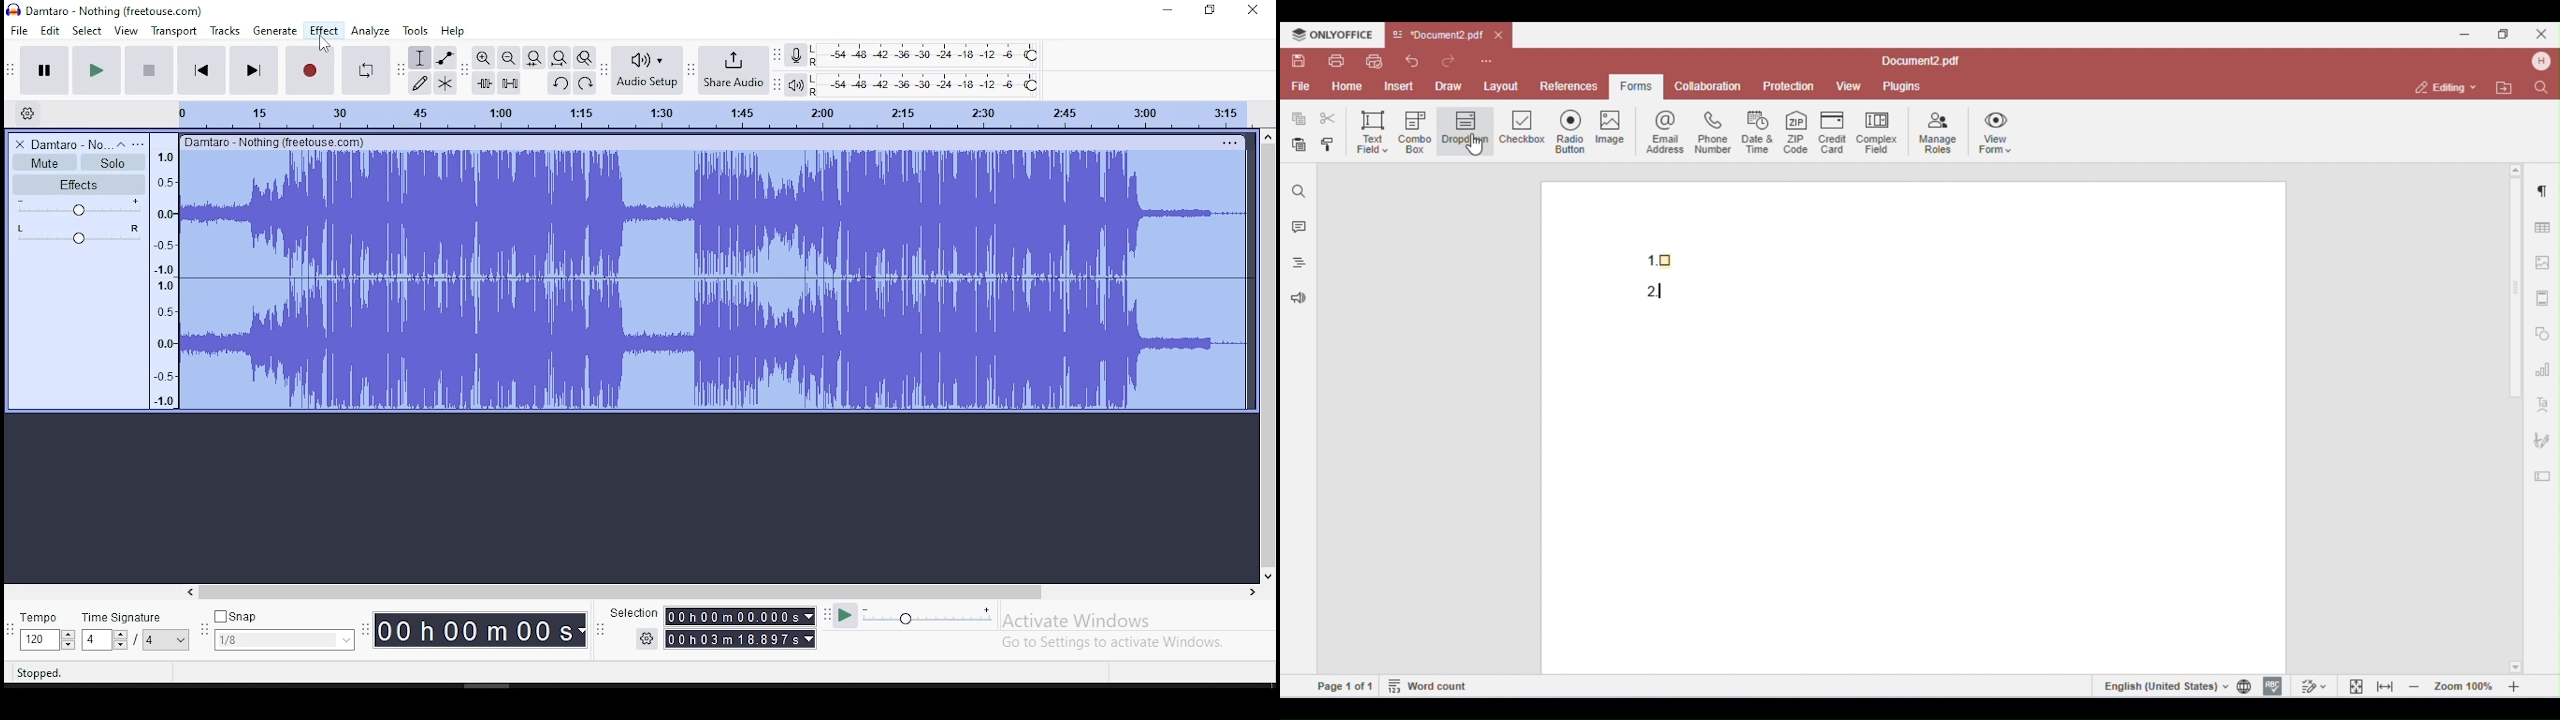  I want to click on audio clip, so click(716, 279).